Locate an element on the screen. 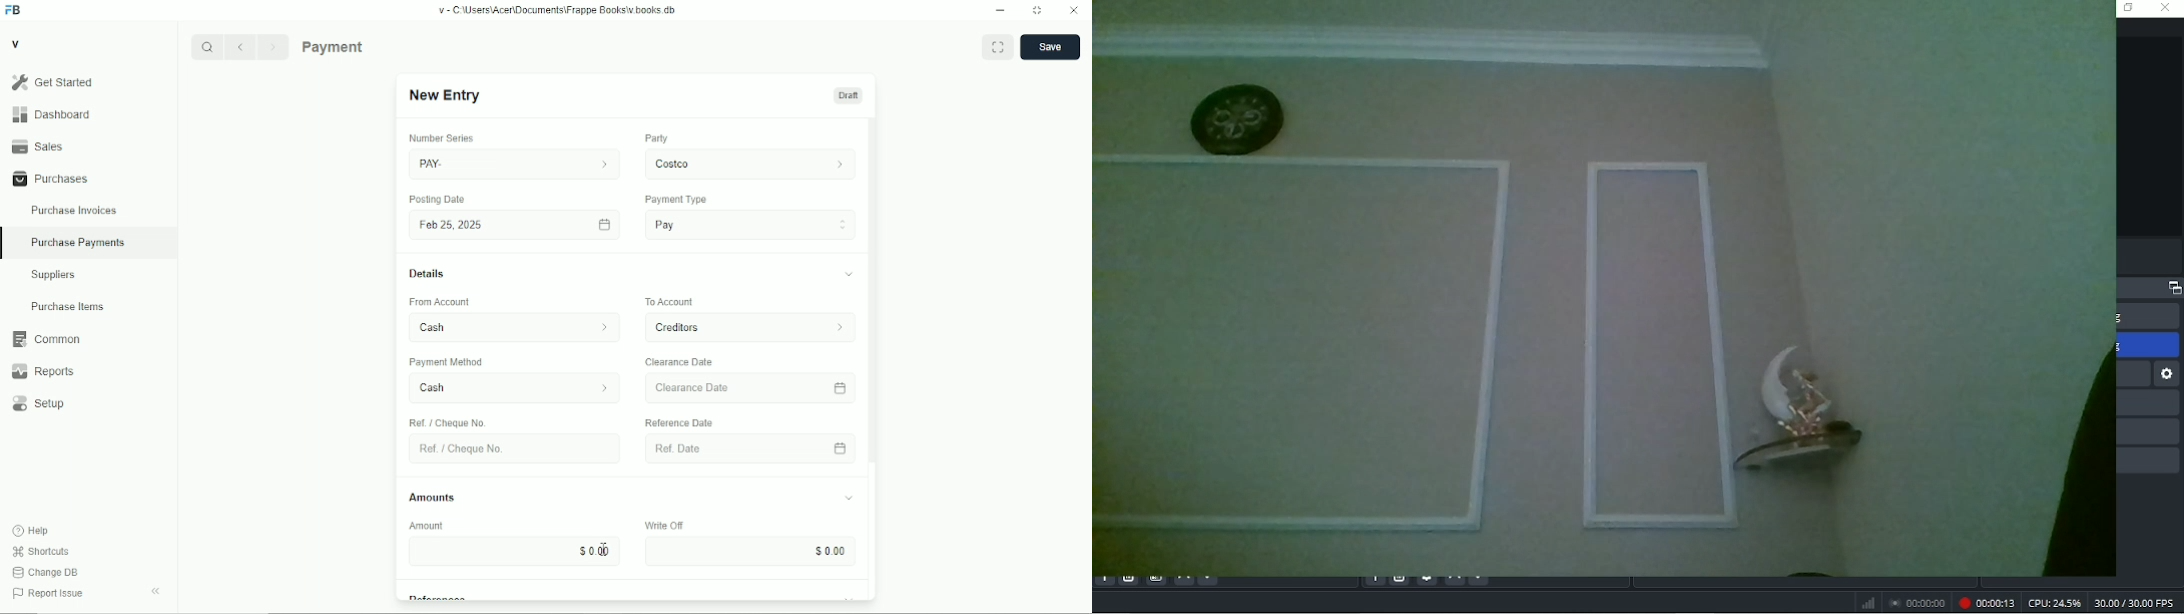 The width and height of the screenshot is (2184, 616). Report Issue is located at coordinates (49, 593).